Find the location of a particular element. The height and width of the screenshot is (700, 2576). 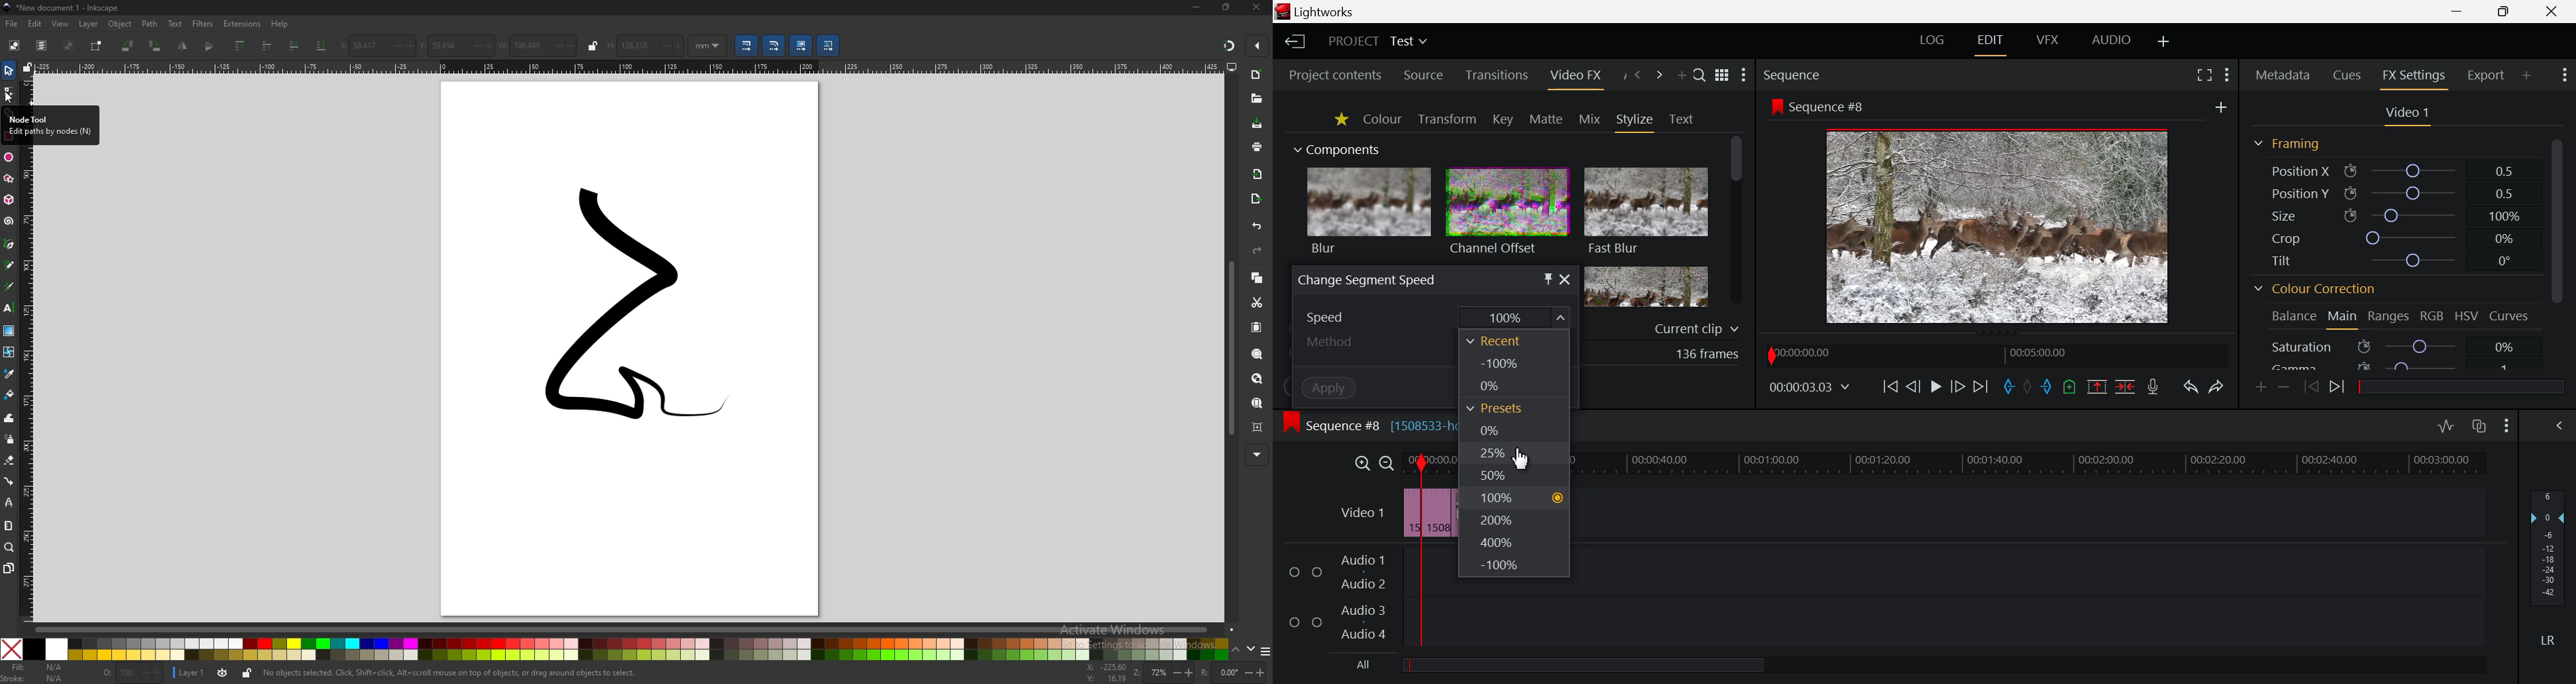

Glow is located at coordinates (1370, 287).